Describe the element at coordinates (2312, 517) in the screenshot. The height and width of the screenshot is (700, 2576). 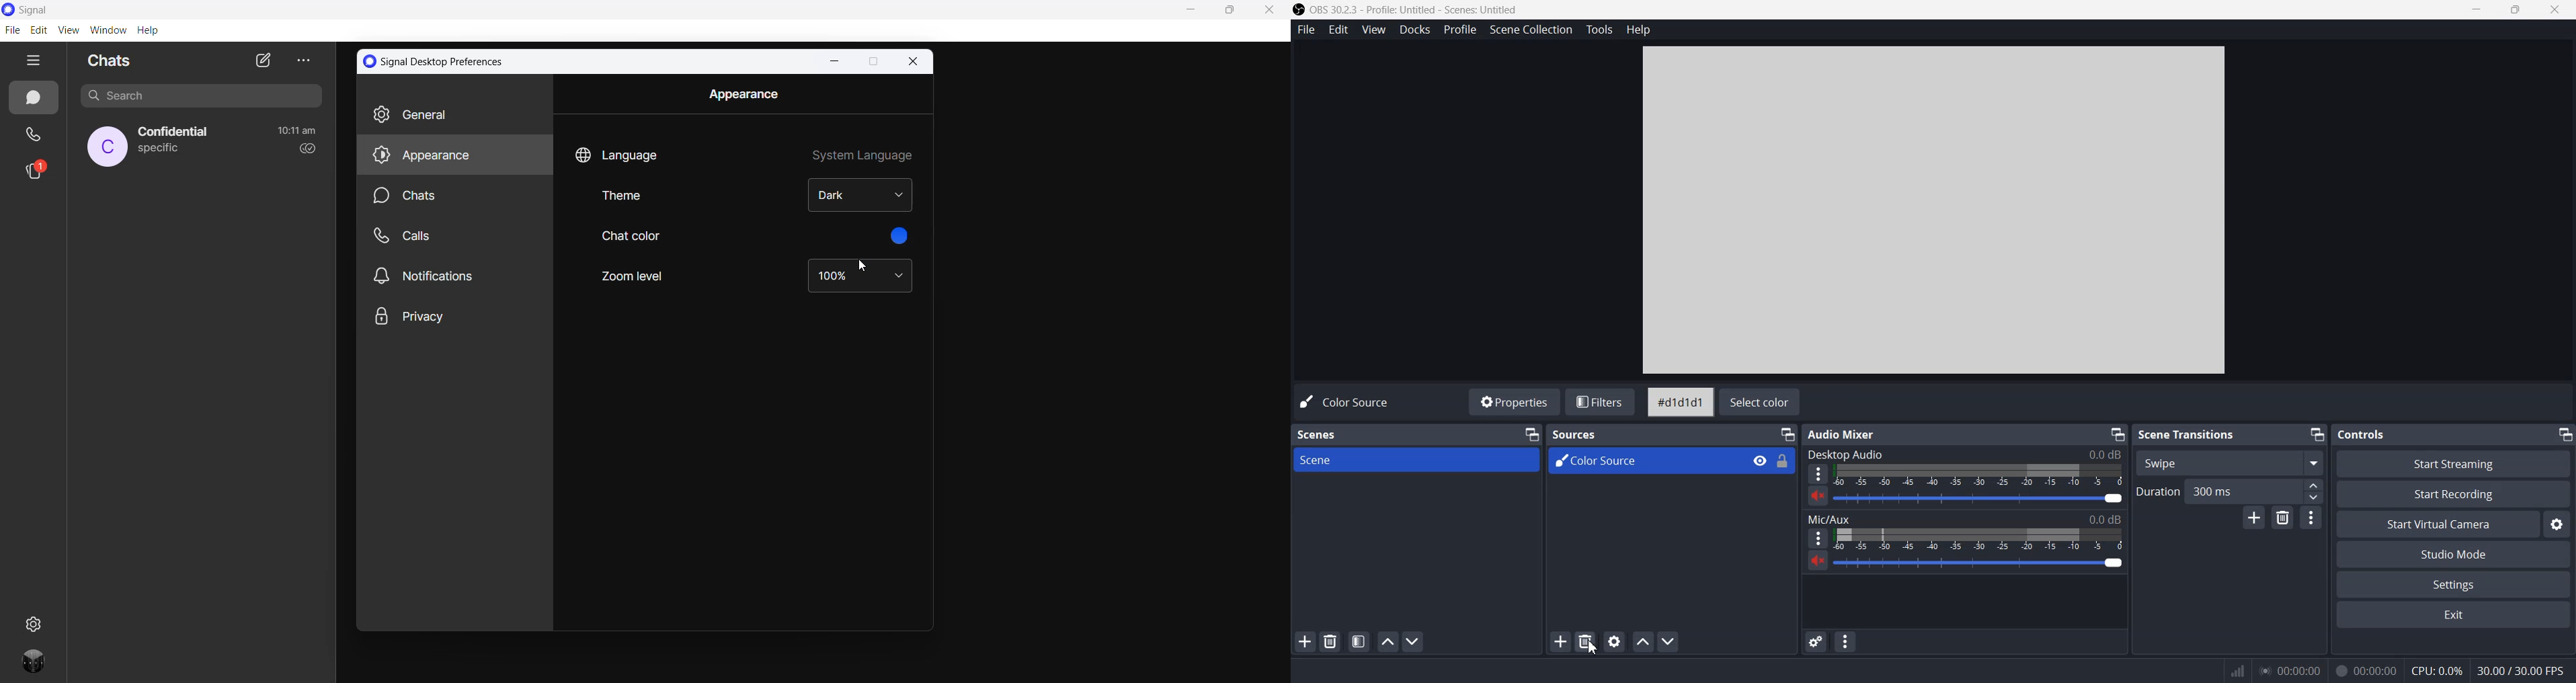
I see `Transition properties` at that location.